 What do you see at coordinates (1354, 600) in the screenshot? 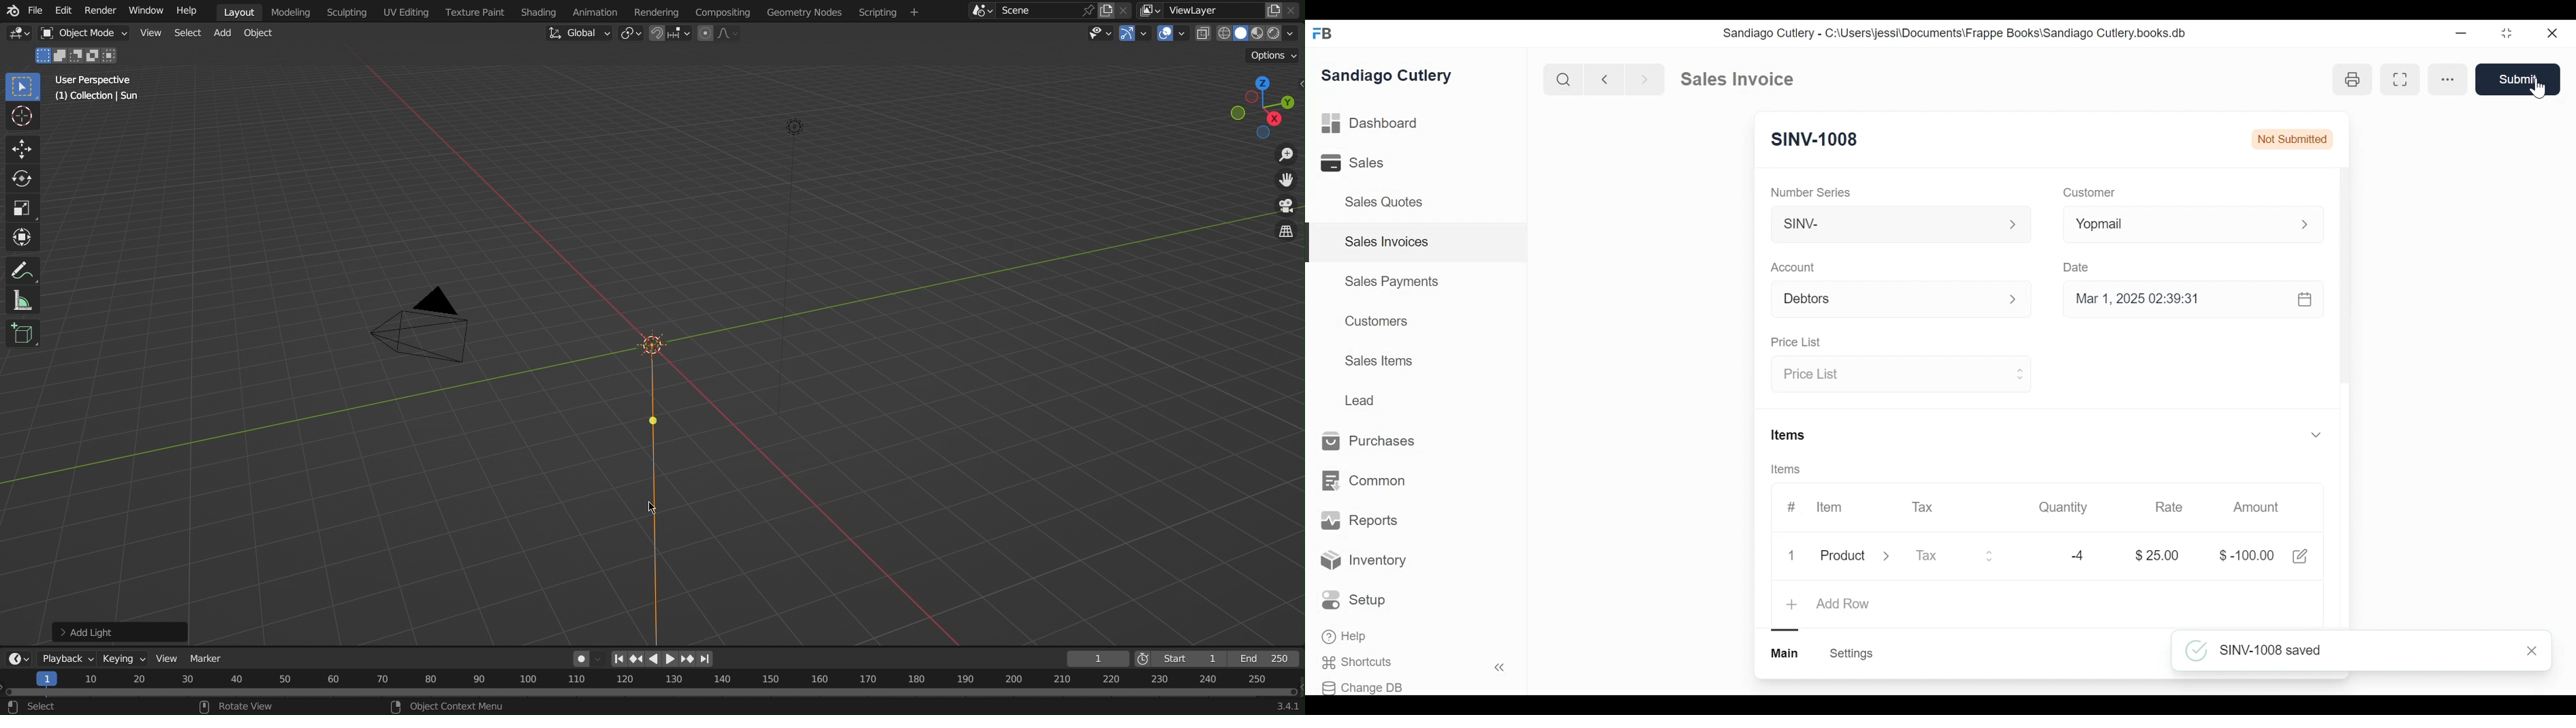
I see `Setup` at bounding box center [1354, 600].